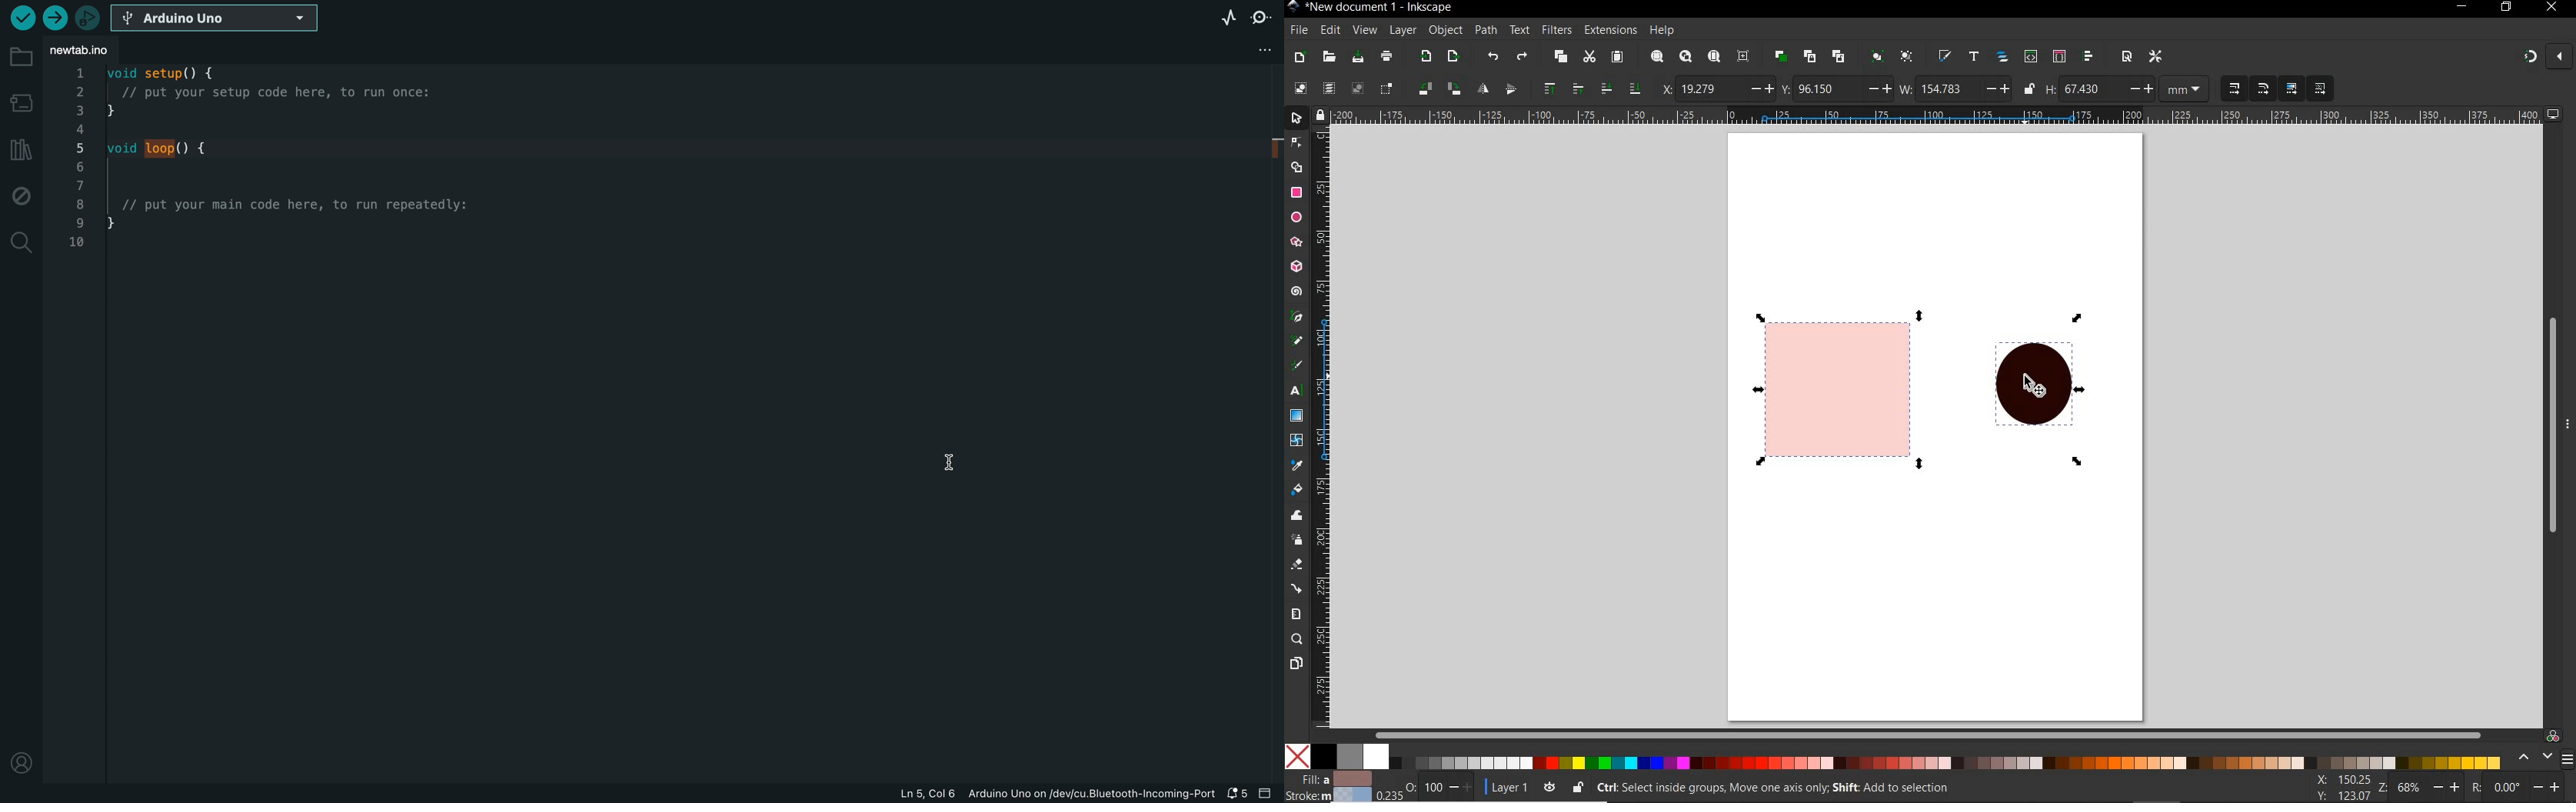  What do you see at coordinates (1494, 58) in the screenshot?
I see `undo` at bounding box center [1494, 58].